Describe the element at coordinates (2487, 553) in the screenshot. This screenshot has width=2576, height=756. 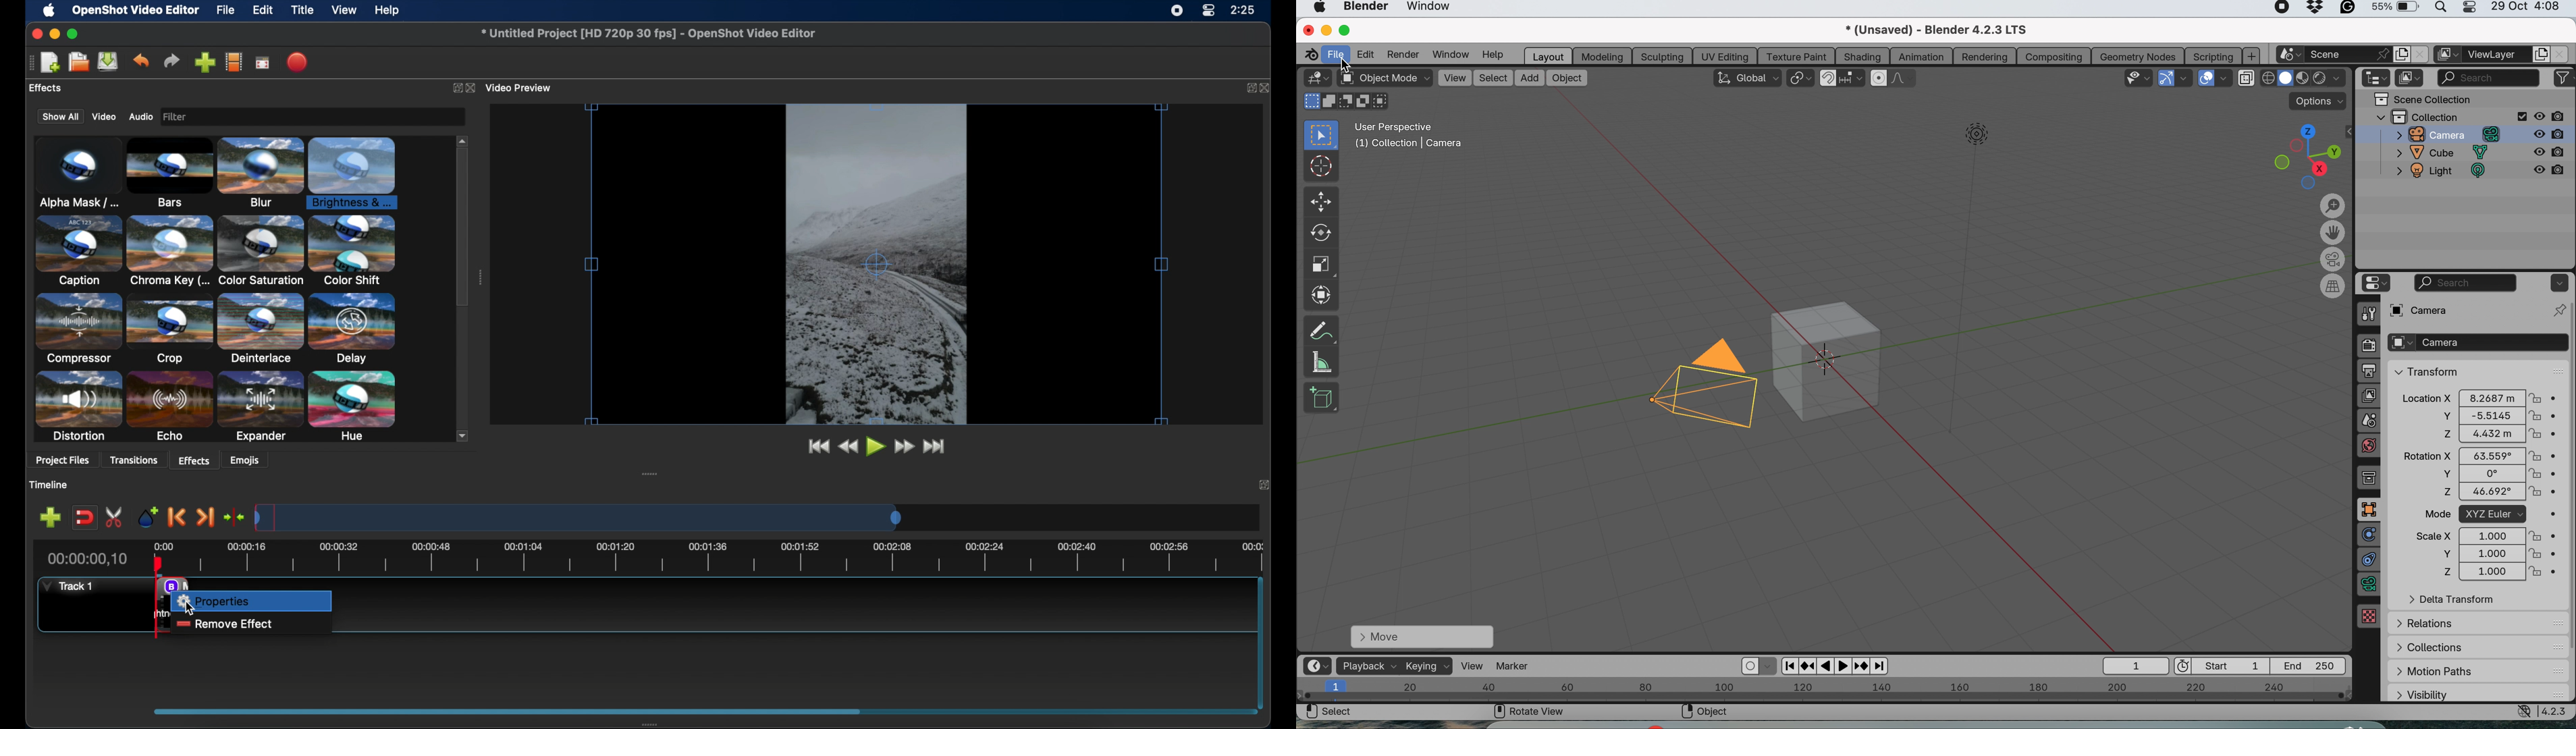
I see `y 1.000` at that location.